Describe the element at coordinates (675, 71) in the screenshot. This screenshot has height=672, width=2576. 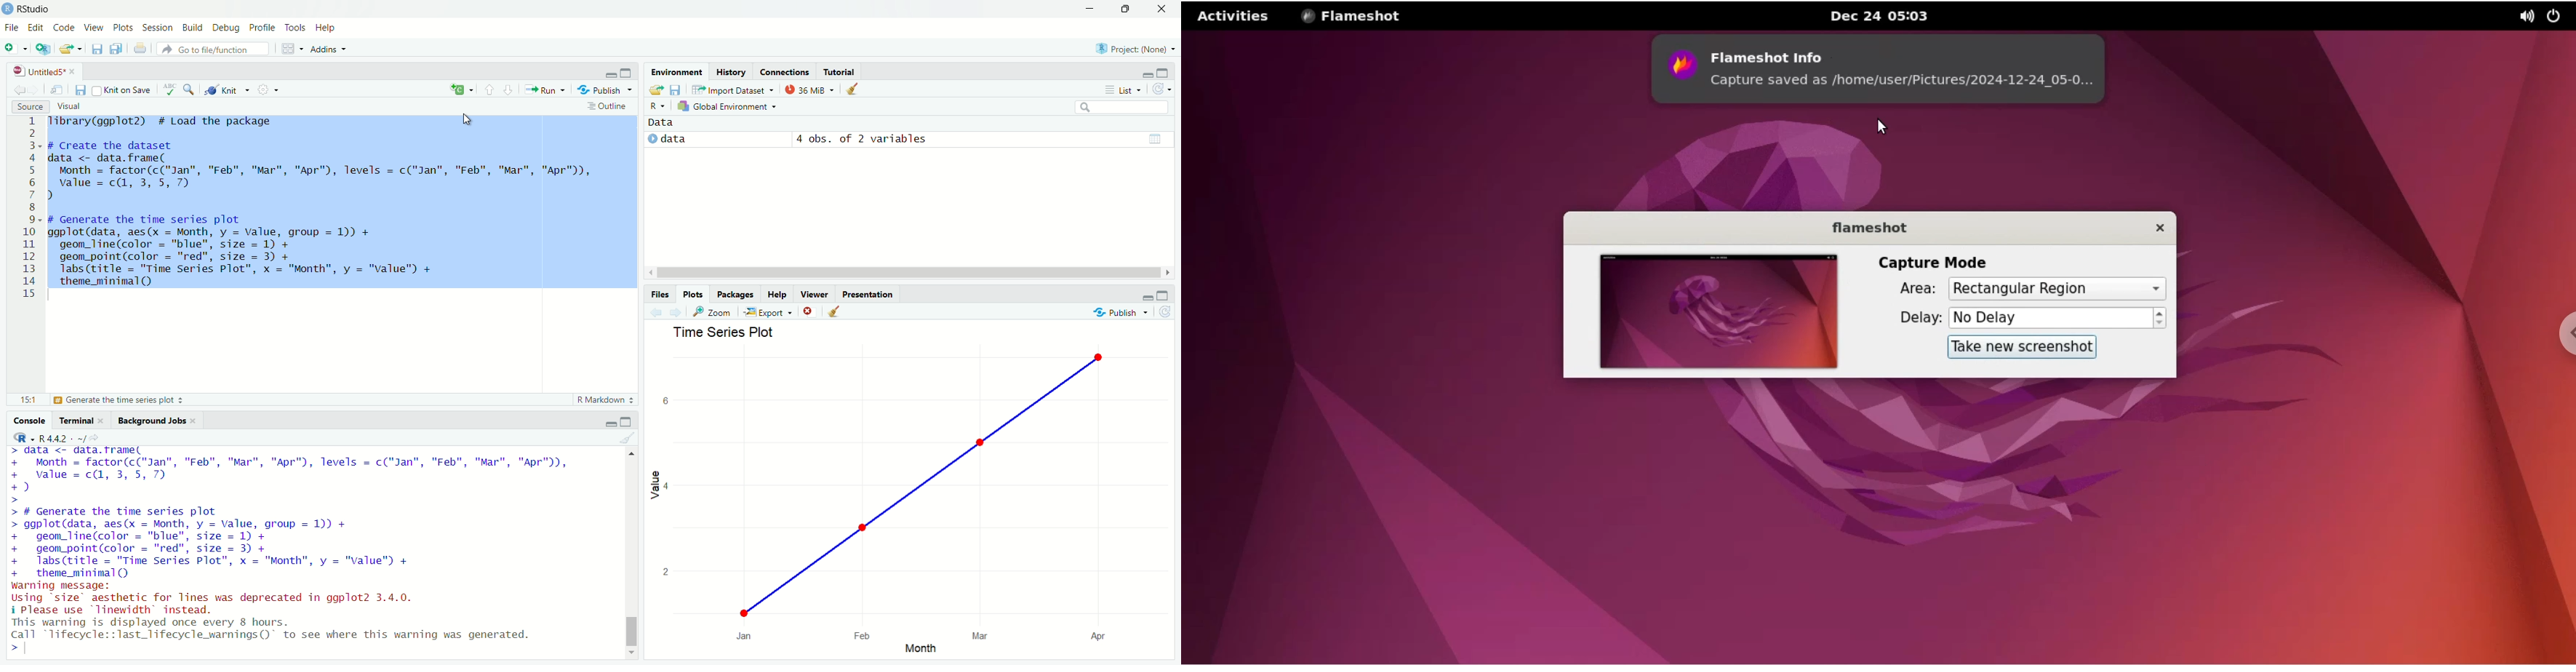
I see `environment` at that location.